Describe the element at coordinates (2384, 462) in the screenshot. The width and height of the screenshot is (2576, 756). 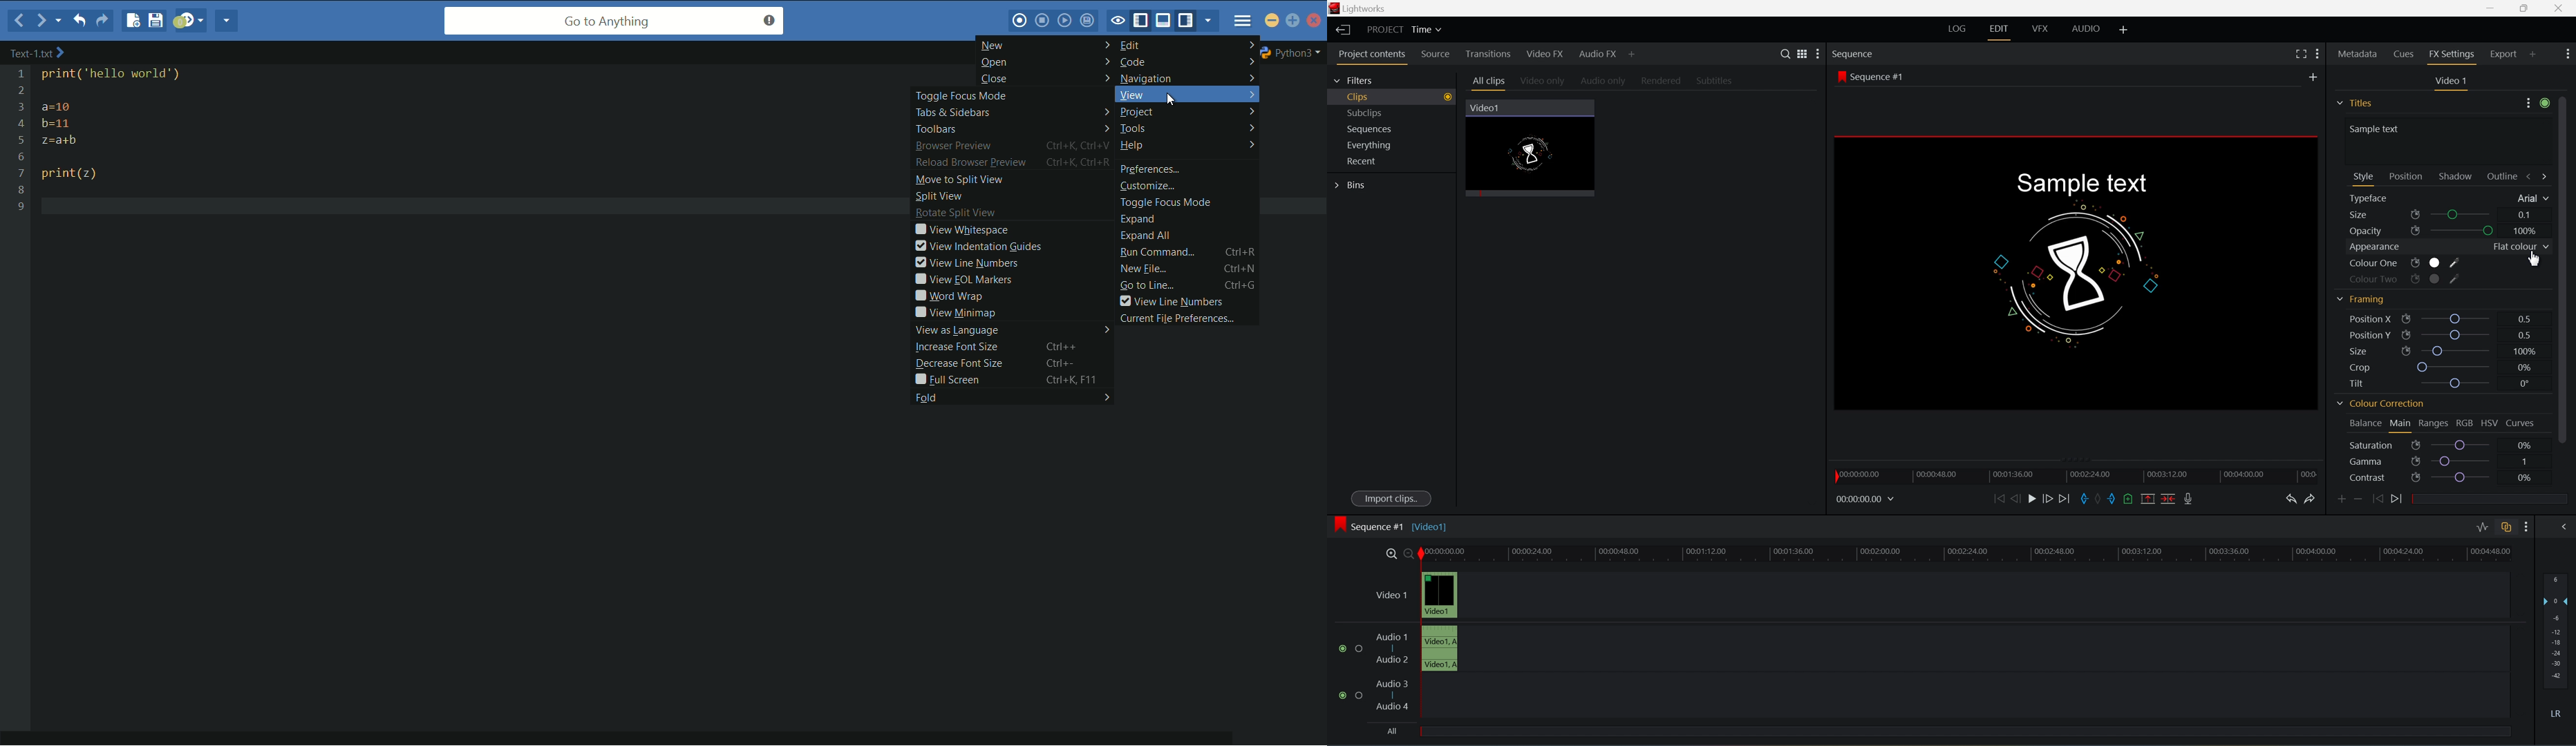
I see `gamma` at that location.